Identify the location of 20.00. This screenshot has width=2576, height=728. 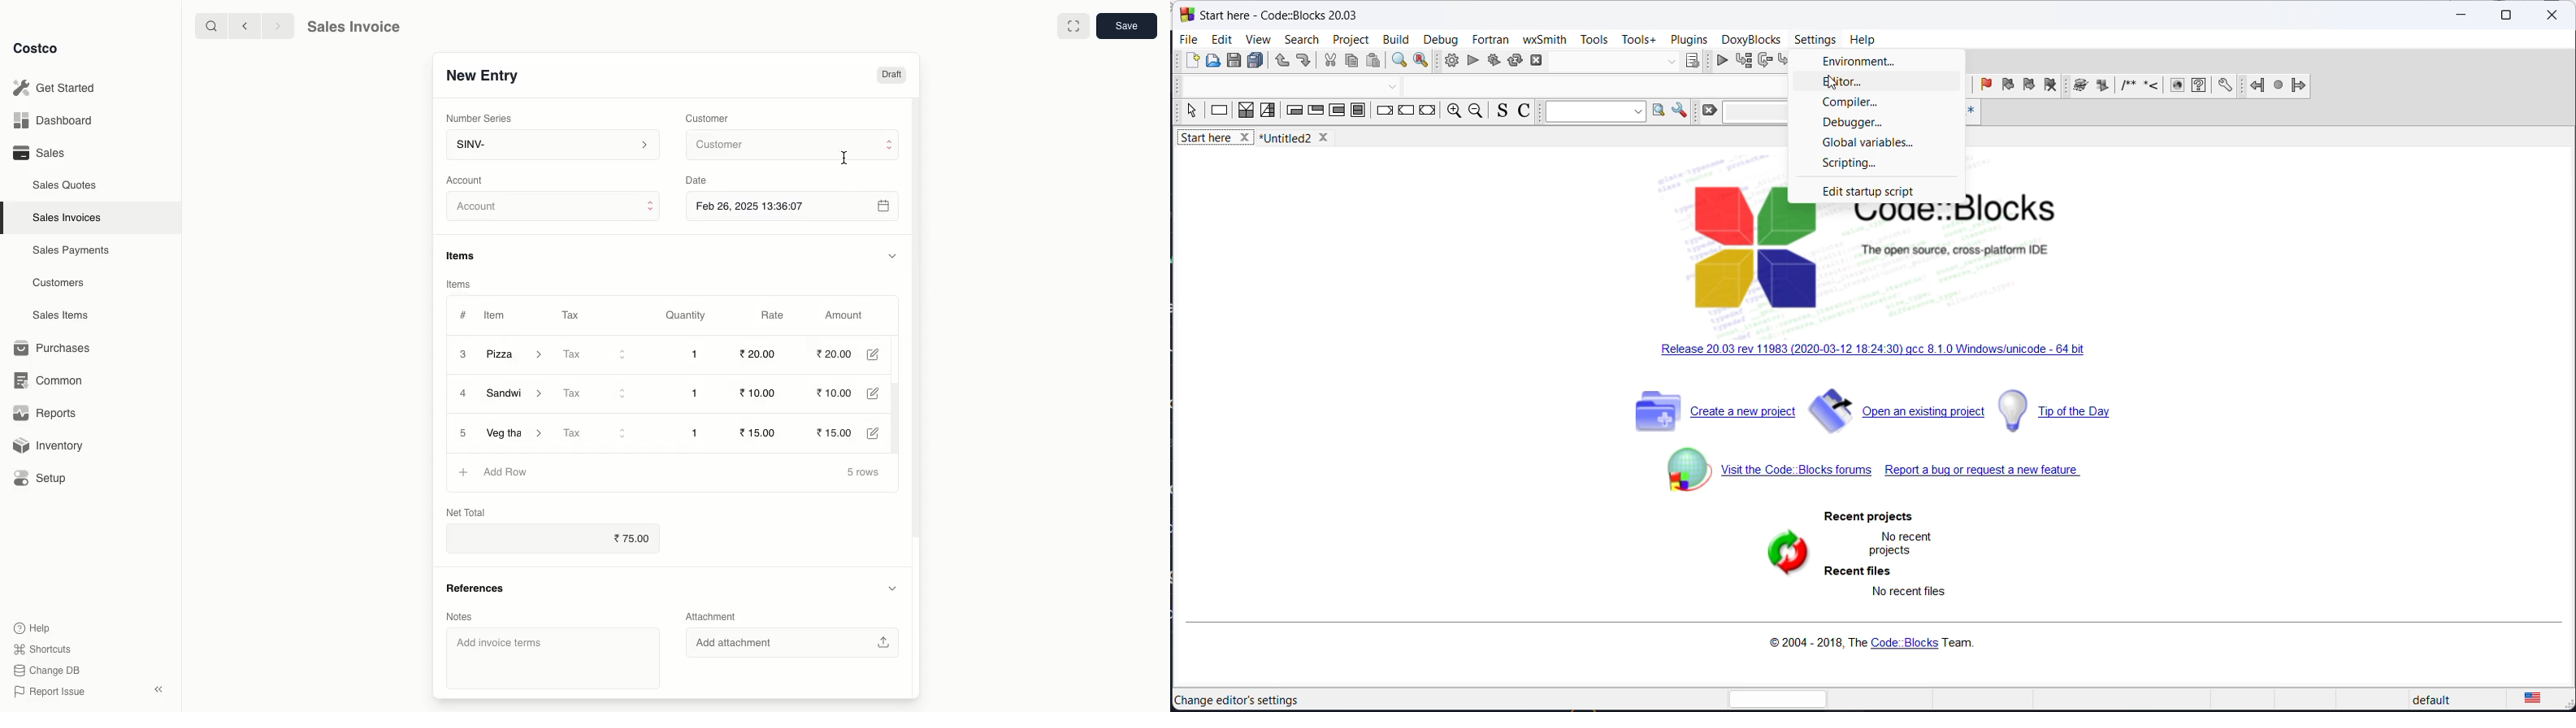
(836, 354).